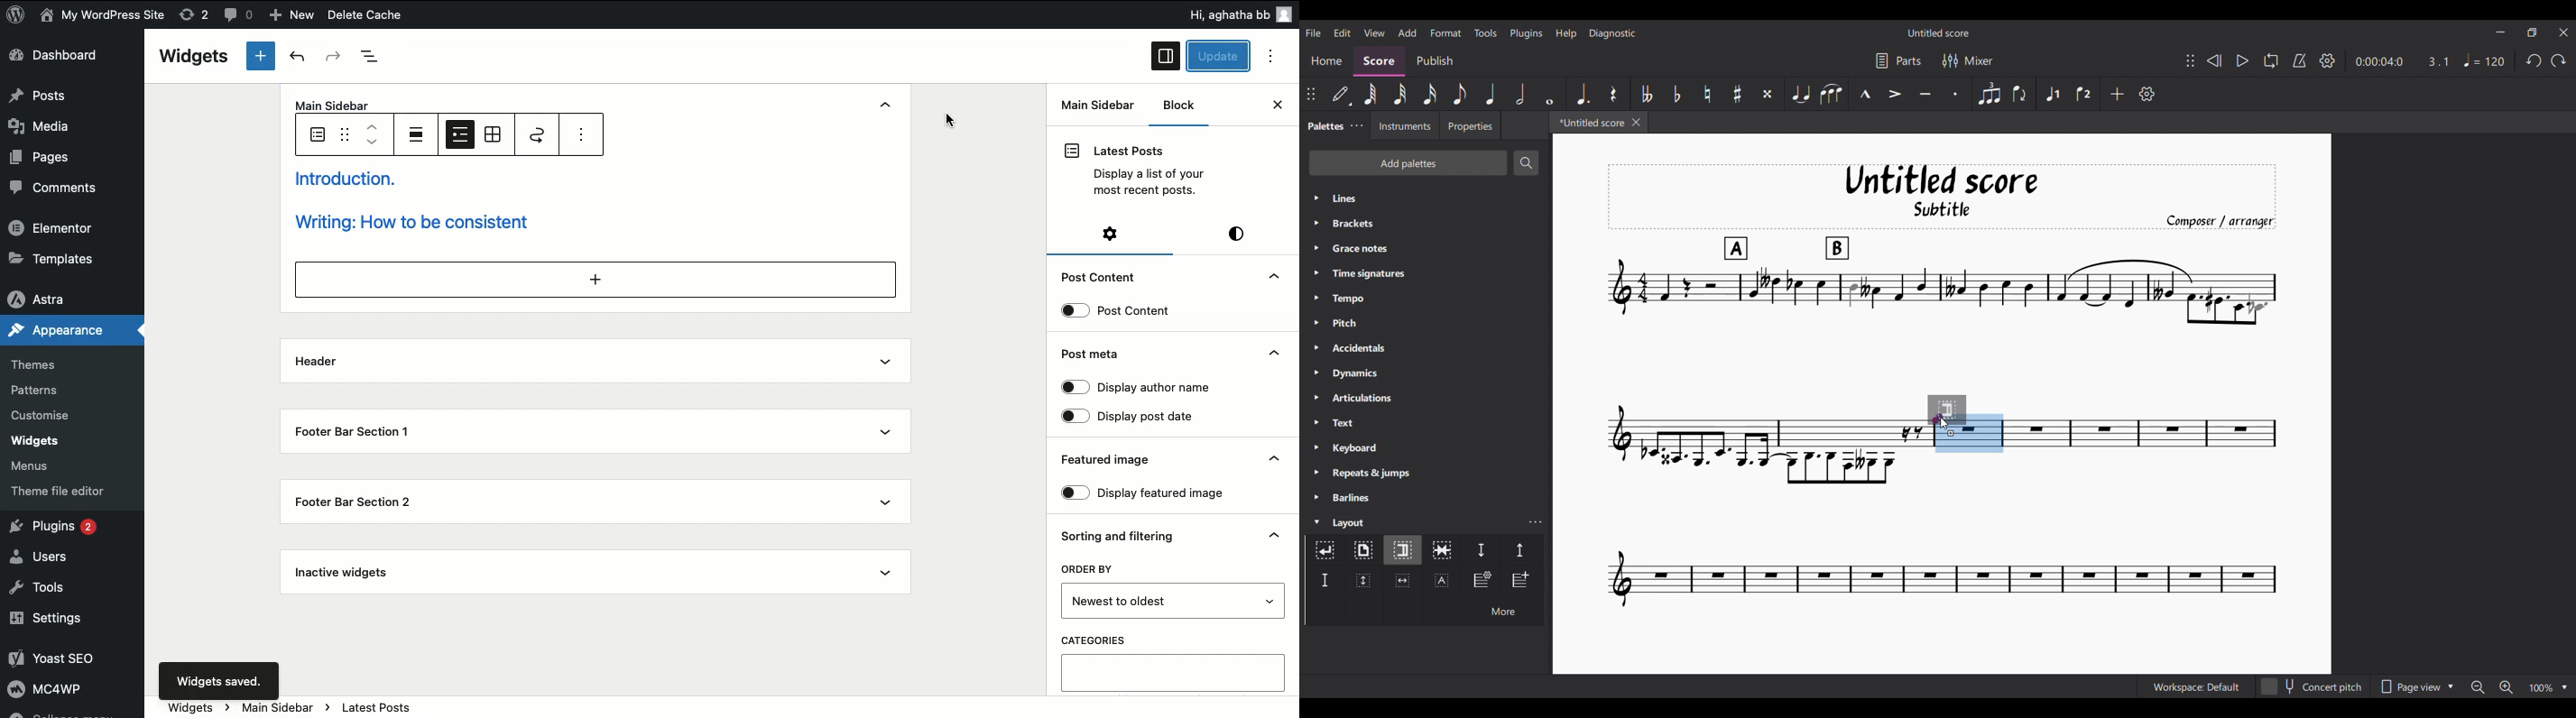 This screenshot has height=728, width=2576. What do you see at coordinates (1941, 279) in the screenshot?
I see `Current score` at bounding box center [1941, 279].